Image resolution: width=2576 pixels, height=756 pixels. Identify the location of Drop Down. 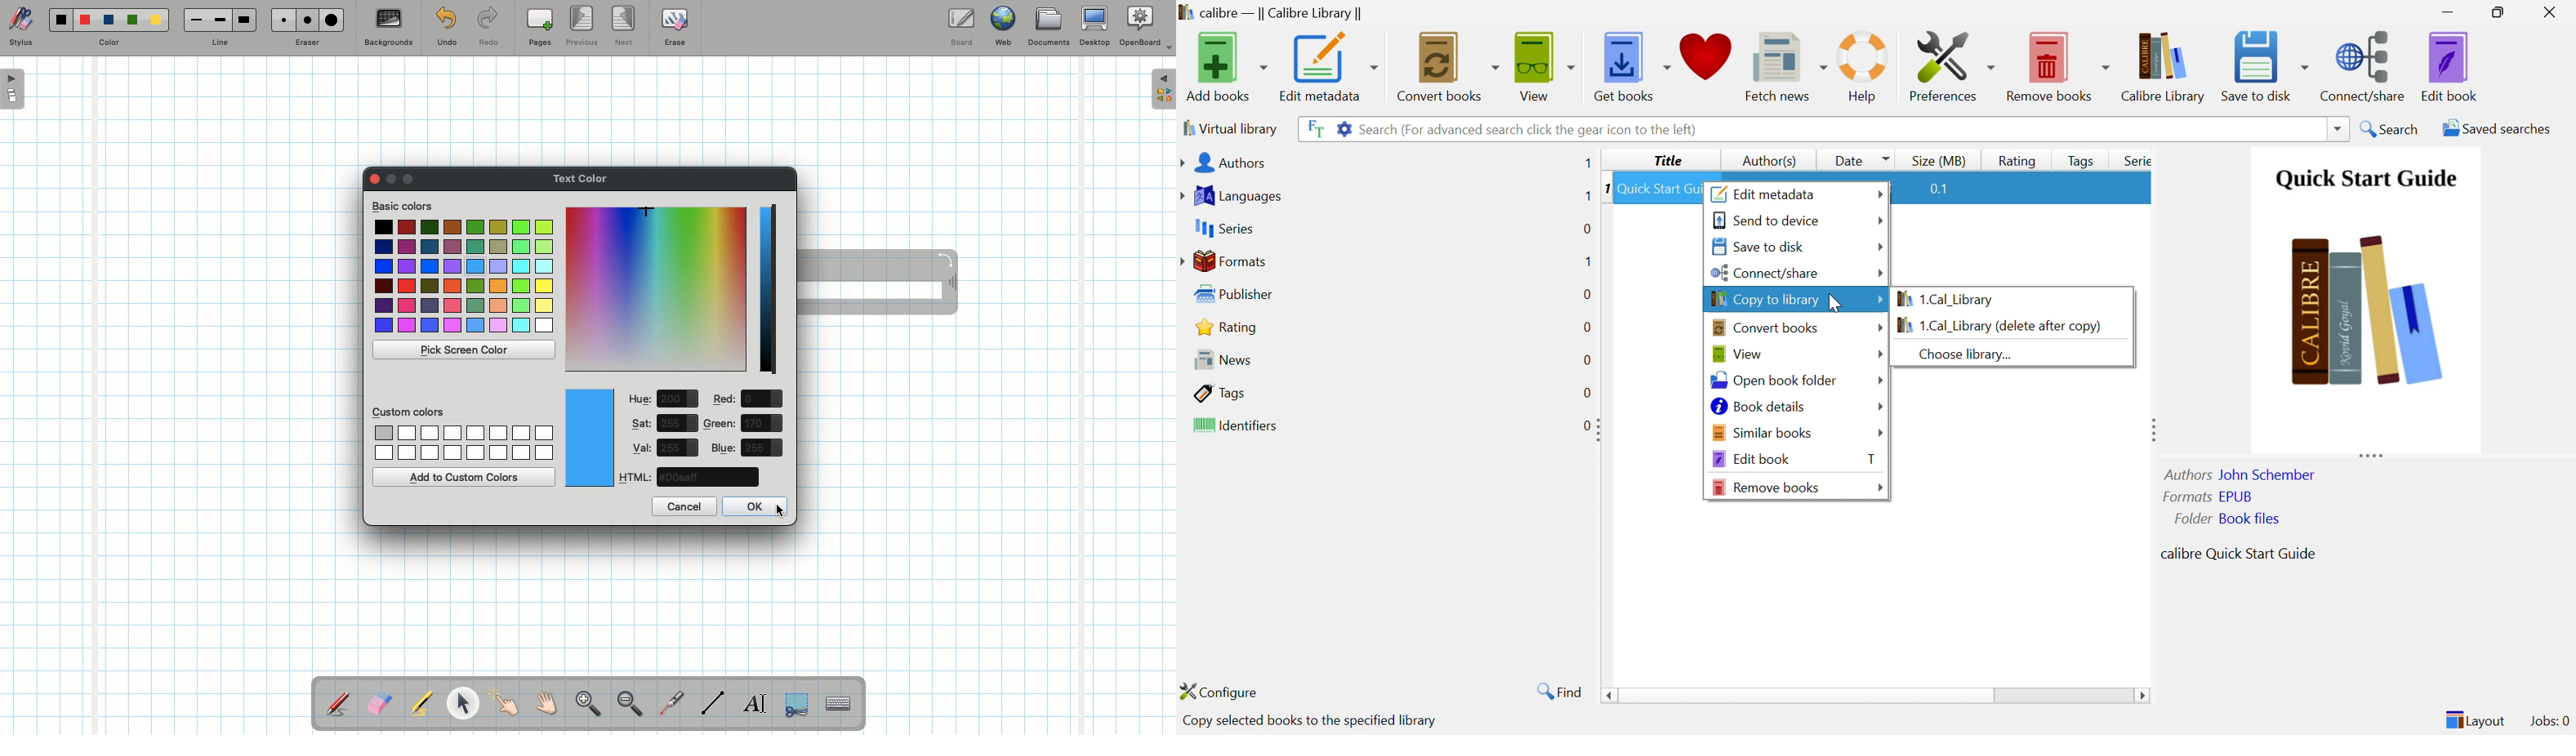
(1878, 327).